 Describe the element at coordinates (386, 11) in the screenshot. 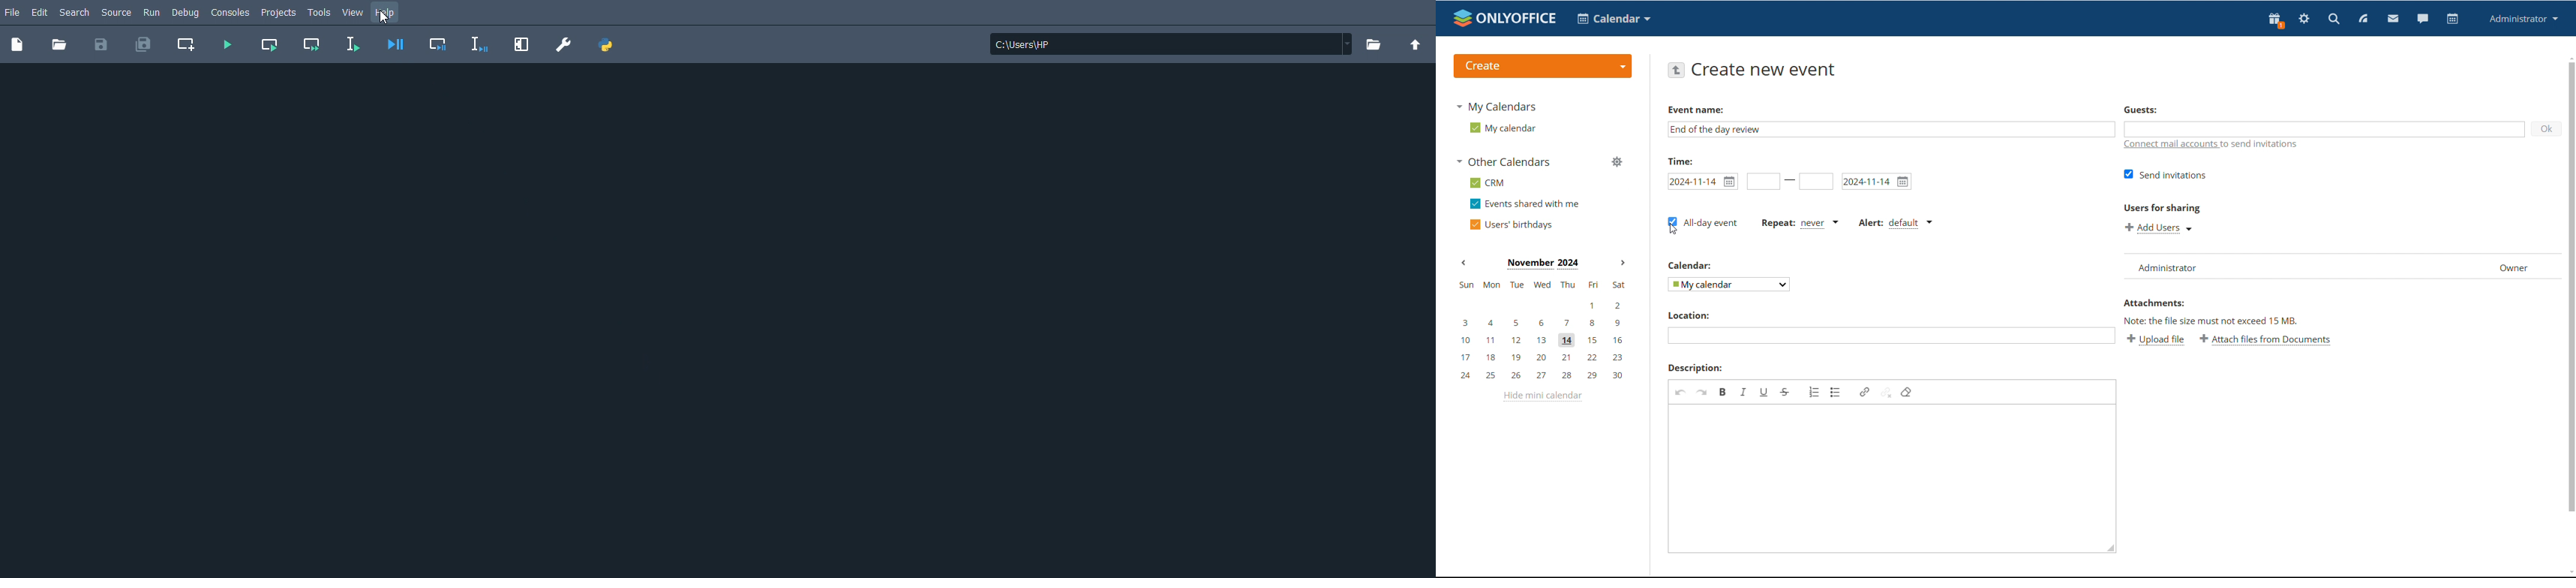

I see `Help` at that location.